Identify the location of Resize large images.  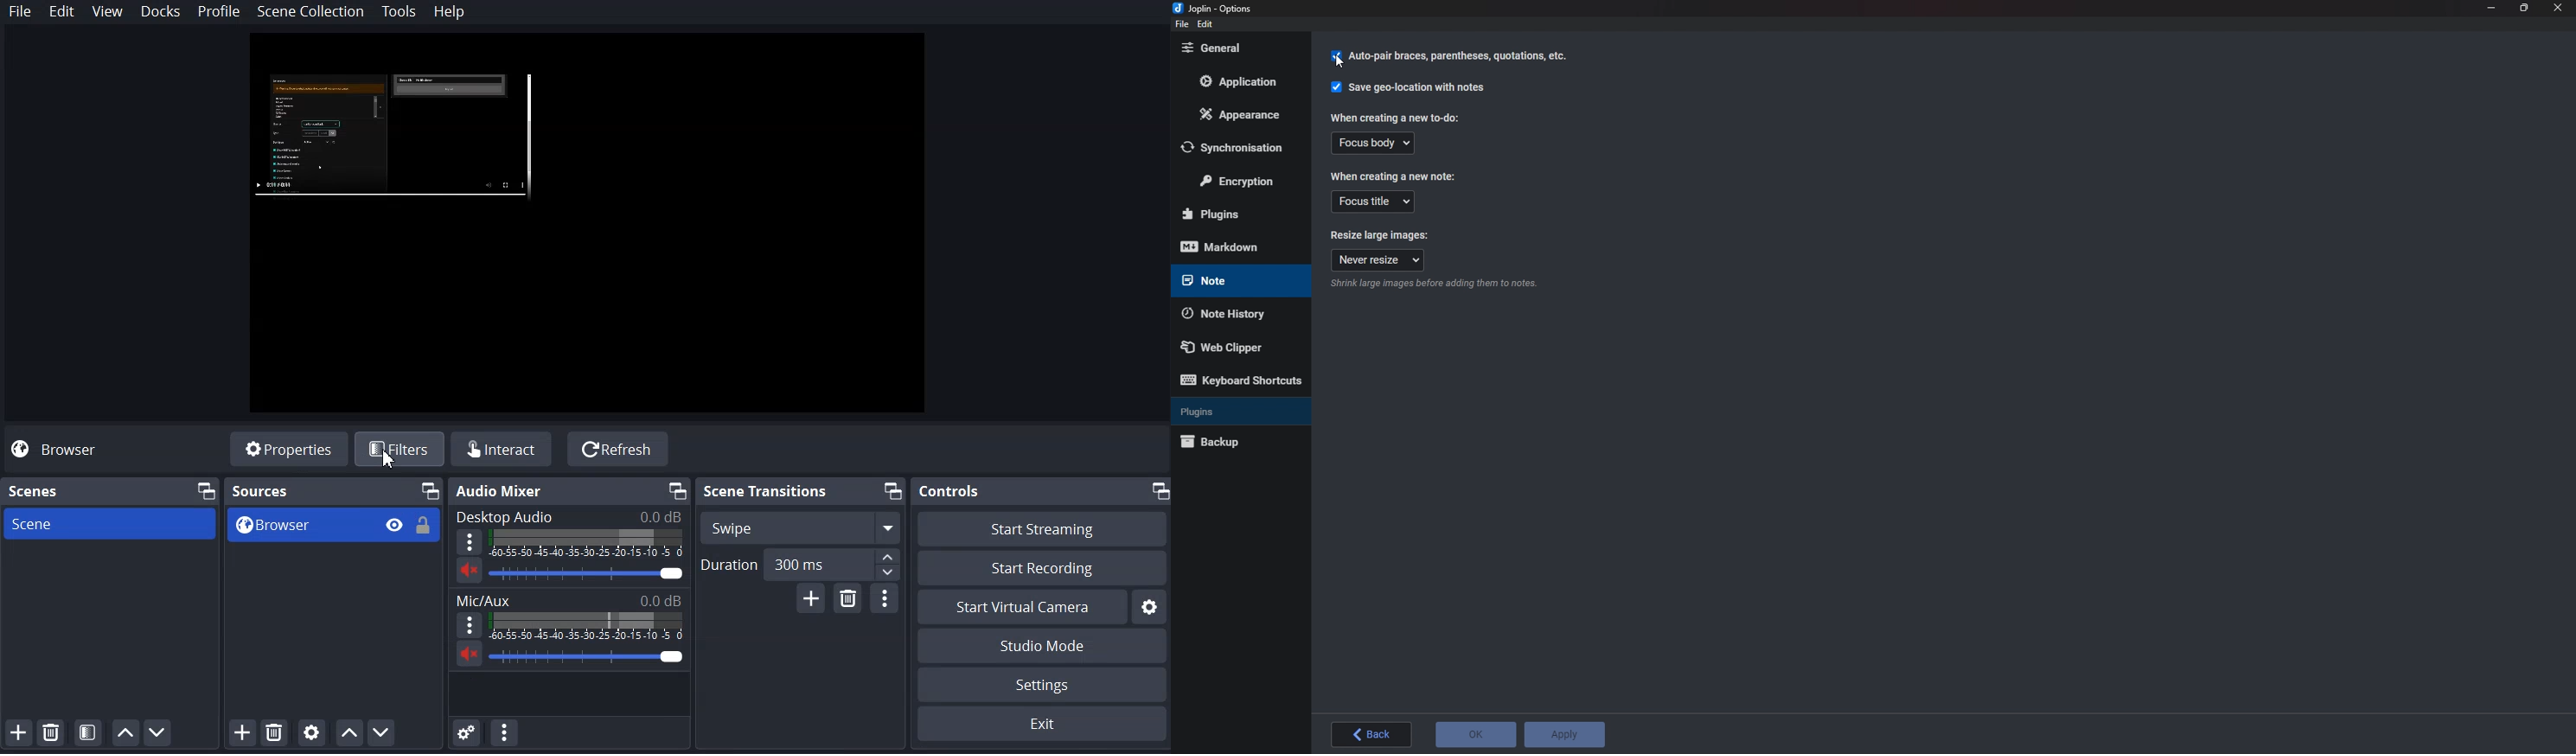
(1383, 234).